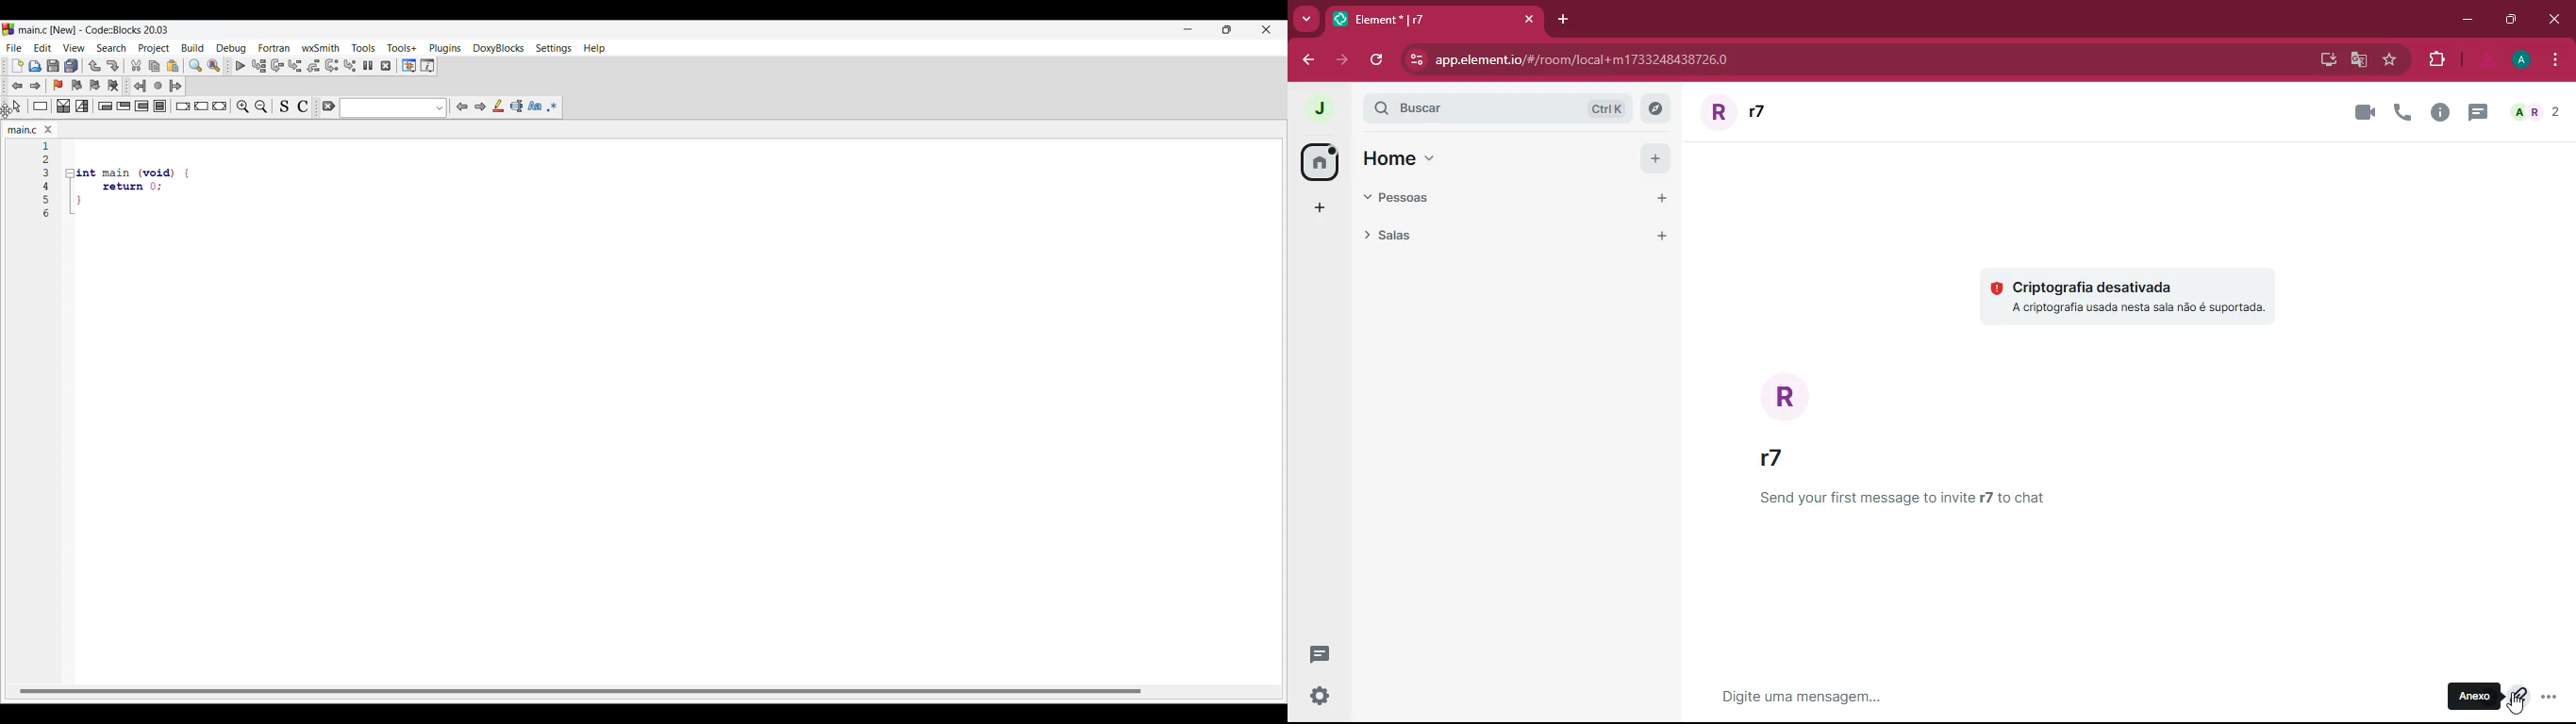  What do you see at coordinates (1305, 61) in the screenshot?
I see `back` at bounding box center [1305, 61].